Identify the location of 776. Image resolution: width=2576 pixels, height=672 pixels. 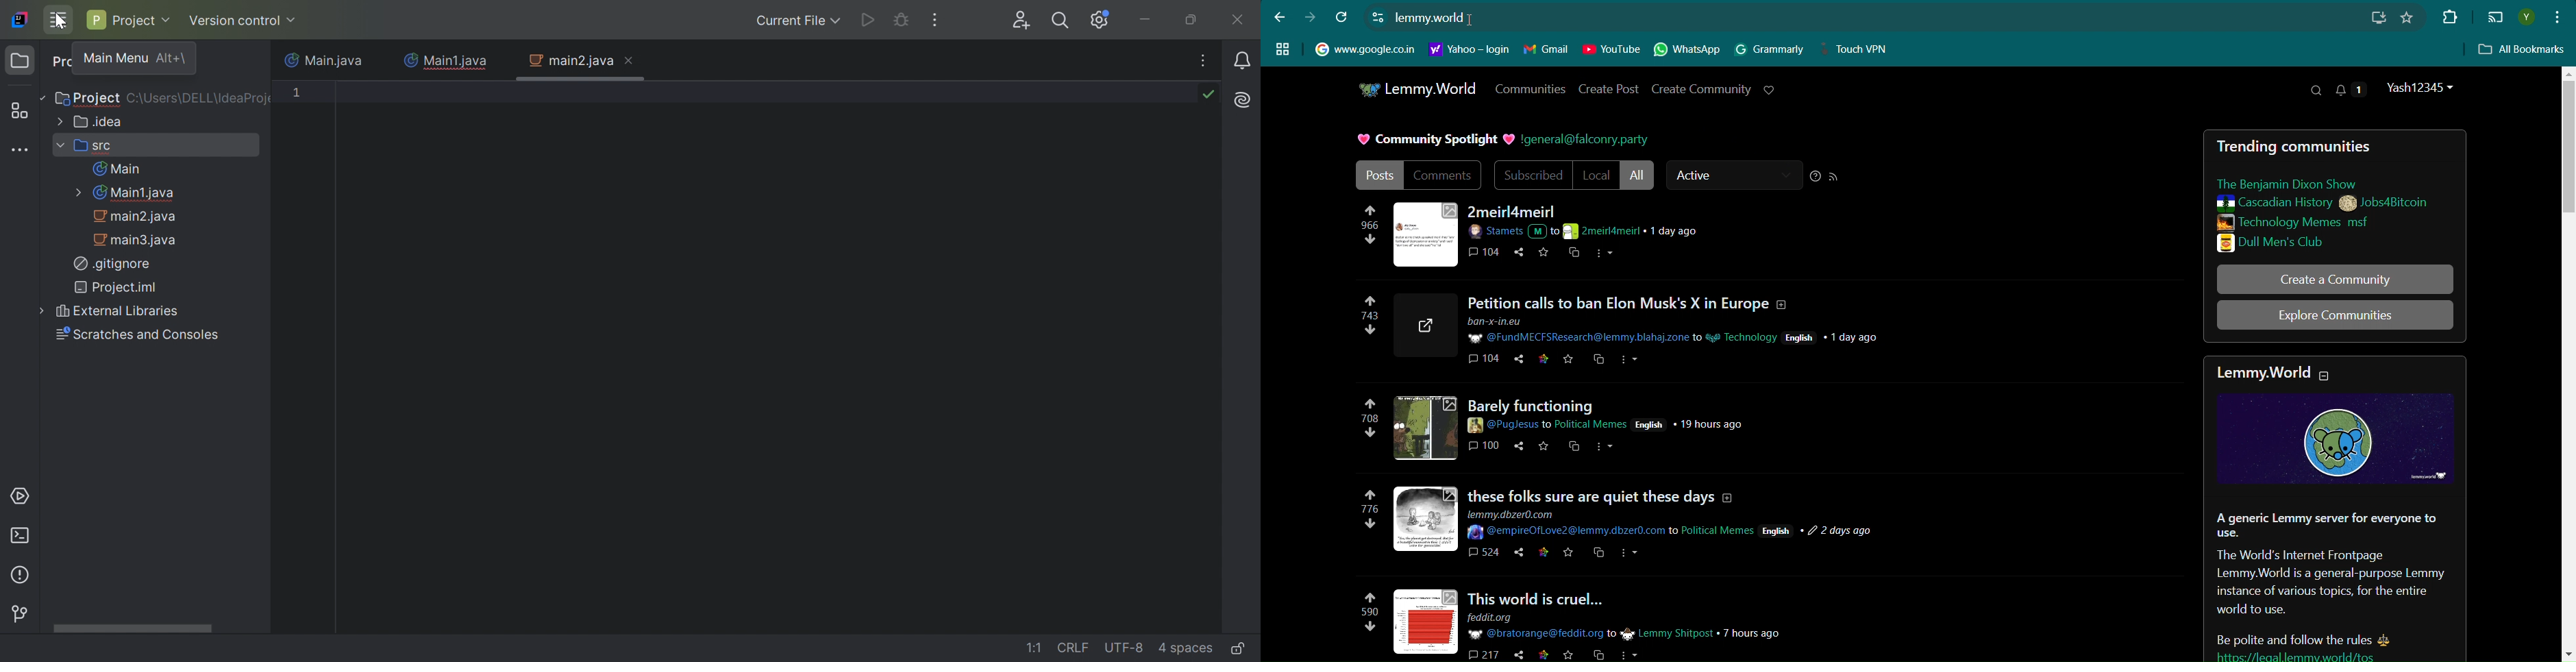
(1372, 515).